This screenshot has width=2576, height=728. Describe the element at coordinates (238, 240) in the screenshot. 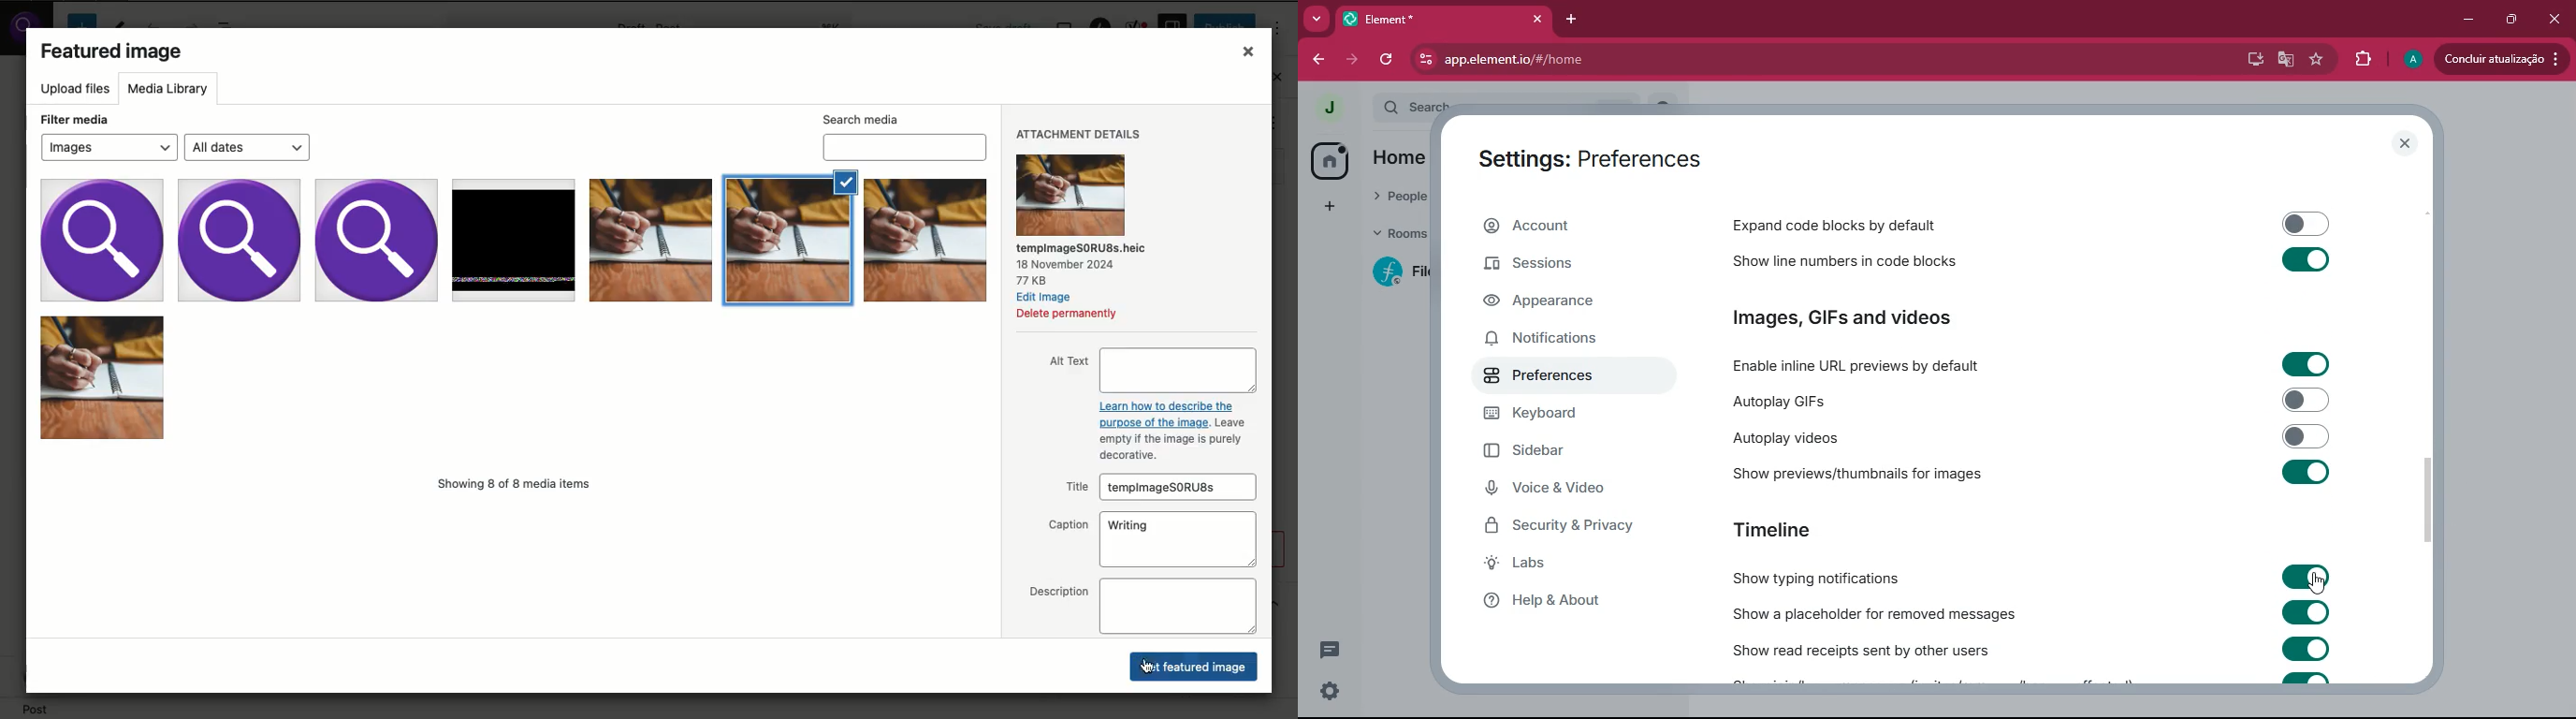

I see `Image` at that location.